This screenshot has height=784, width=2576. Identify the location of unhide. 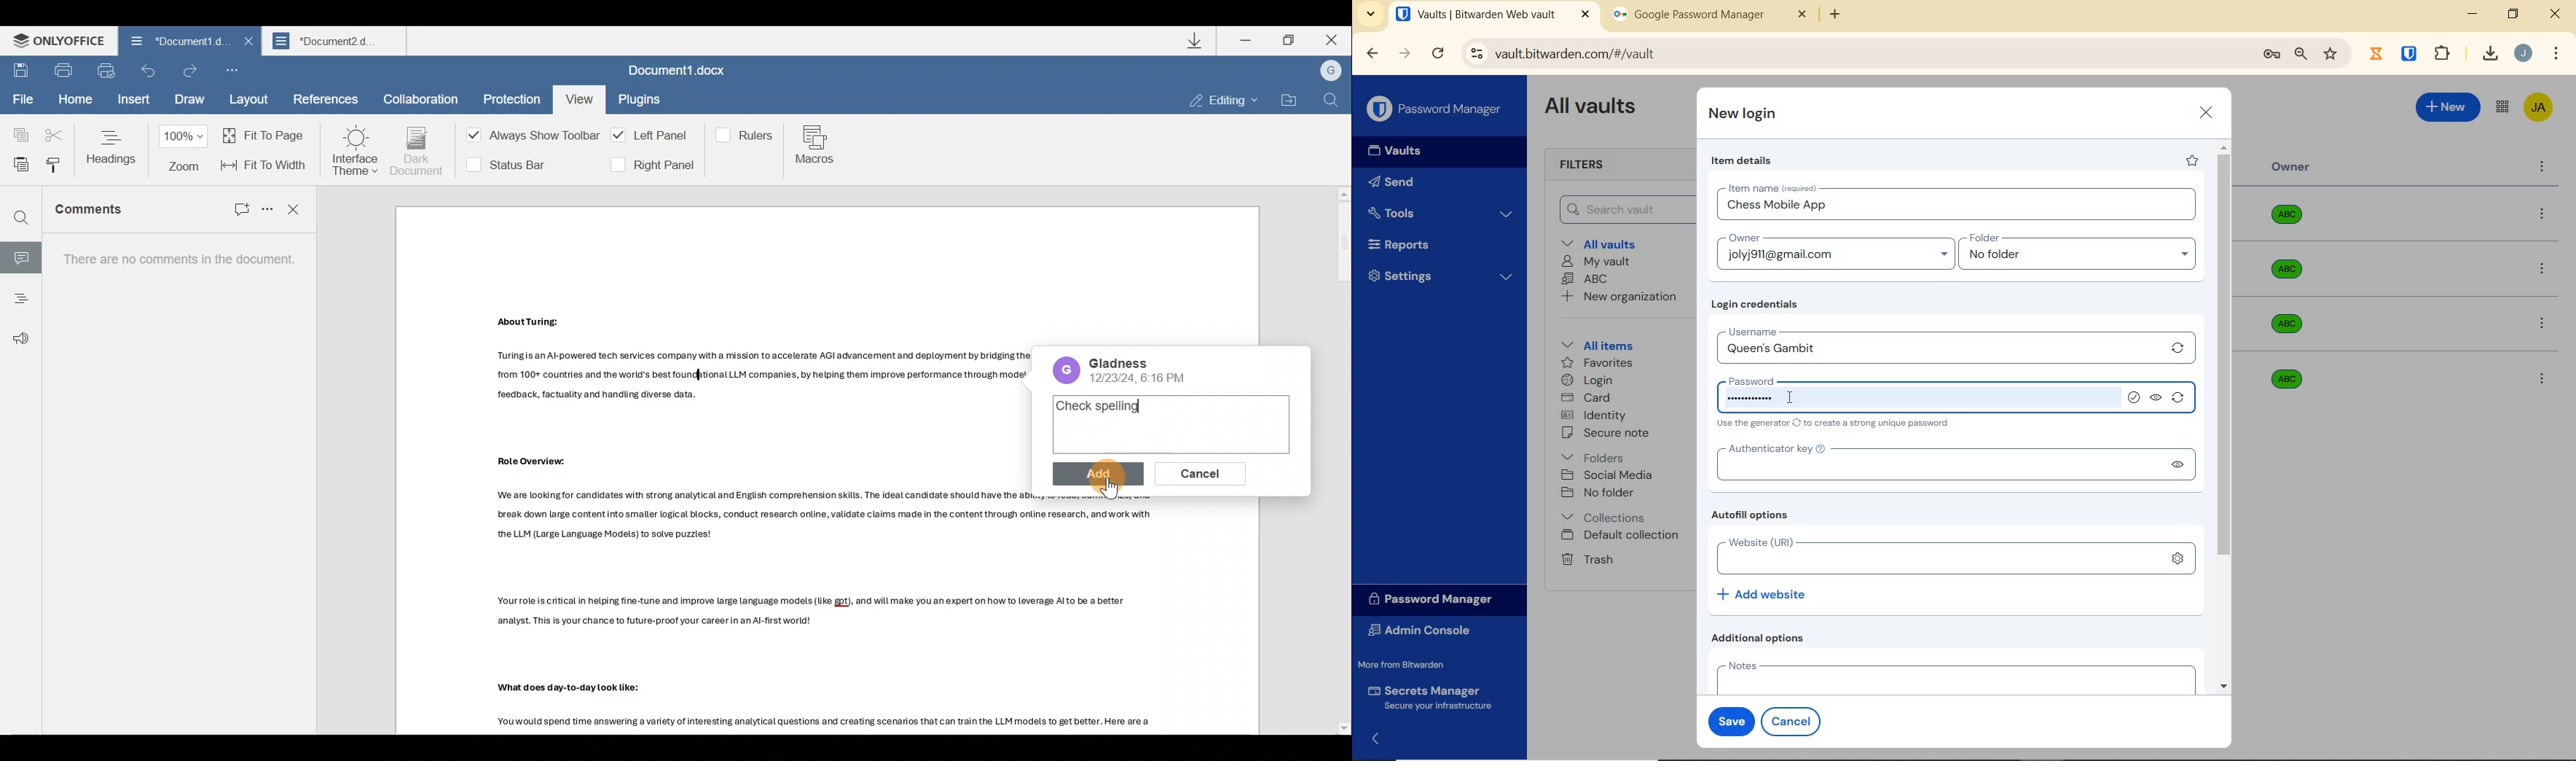
(2157, 399).